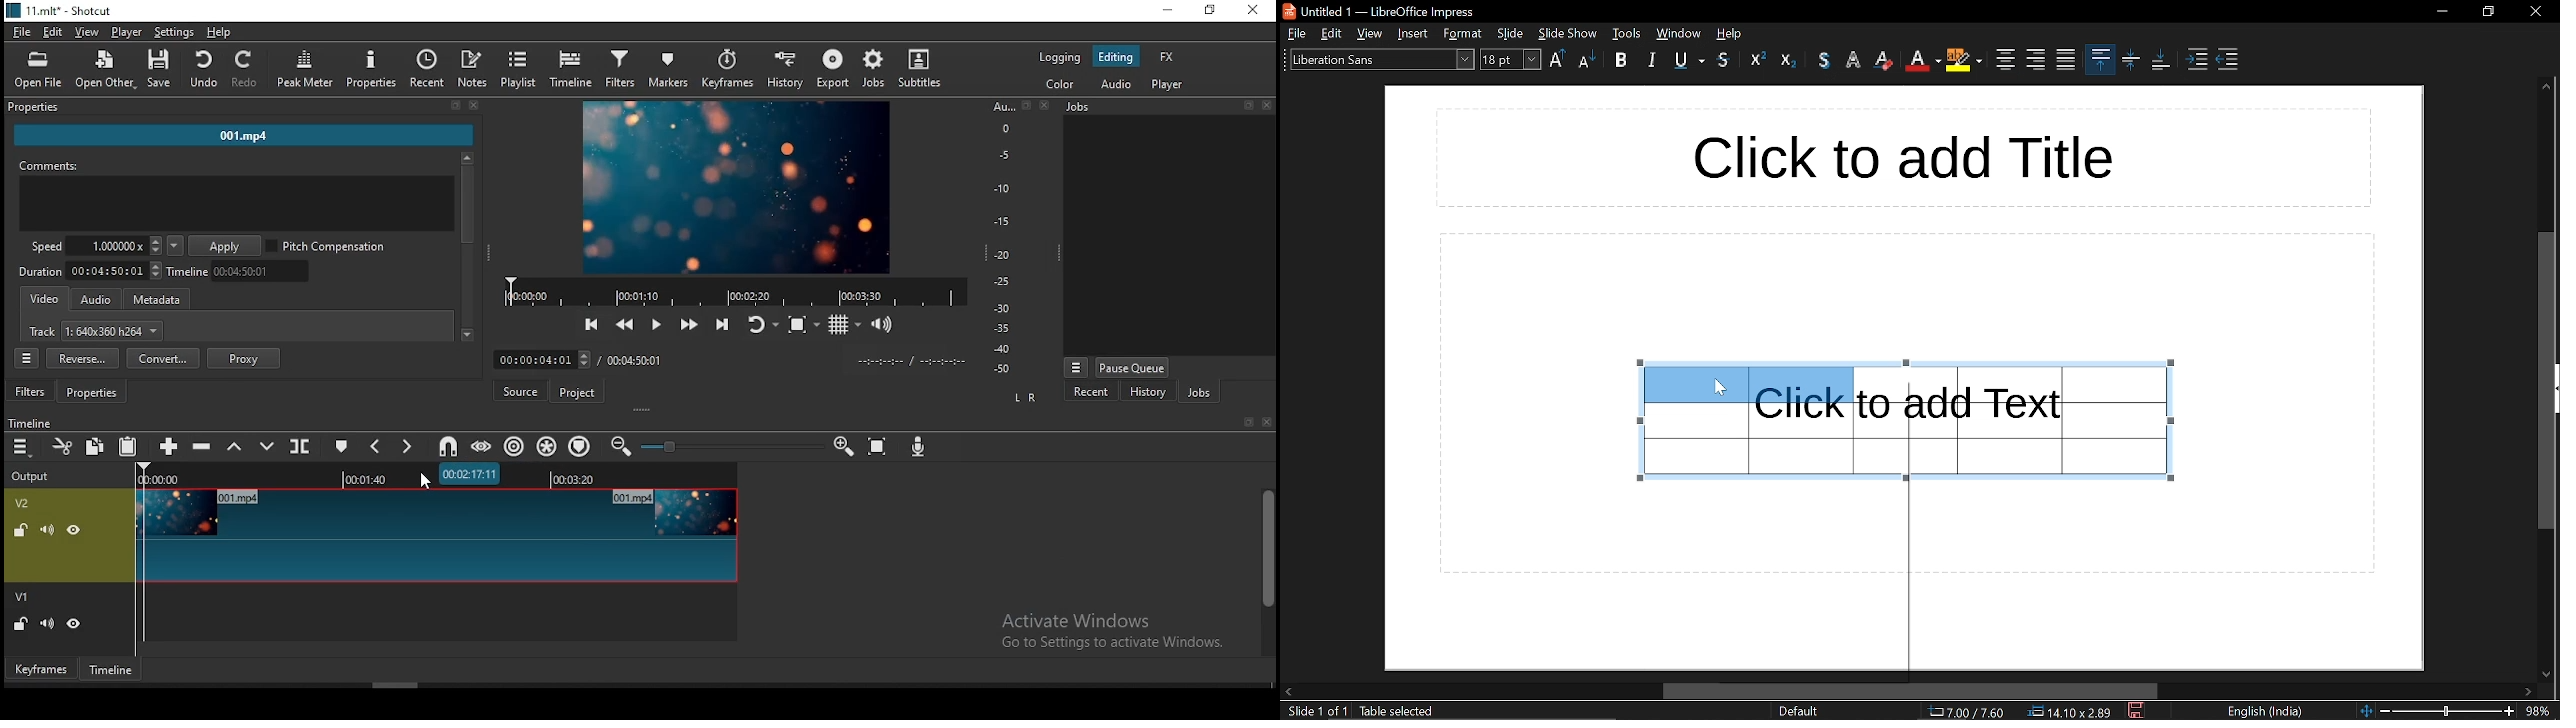  What do you see at coordinates (95, 393) in the screenshot?
I see `properties` at bounding box center [95, 393].